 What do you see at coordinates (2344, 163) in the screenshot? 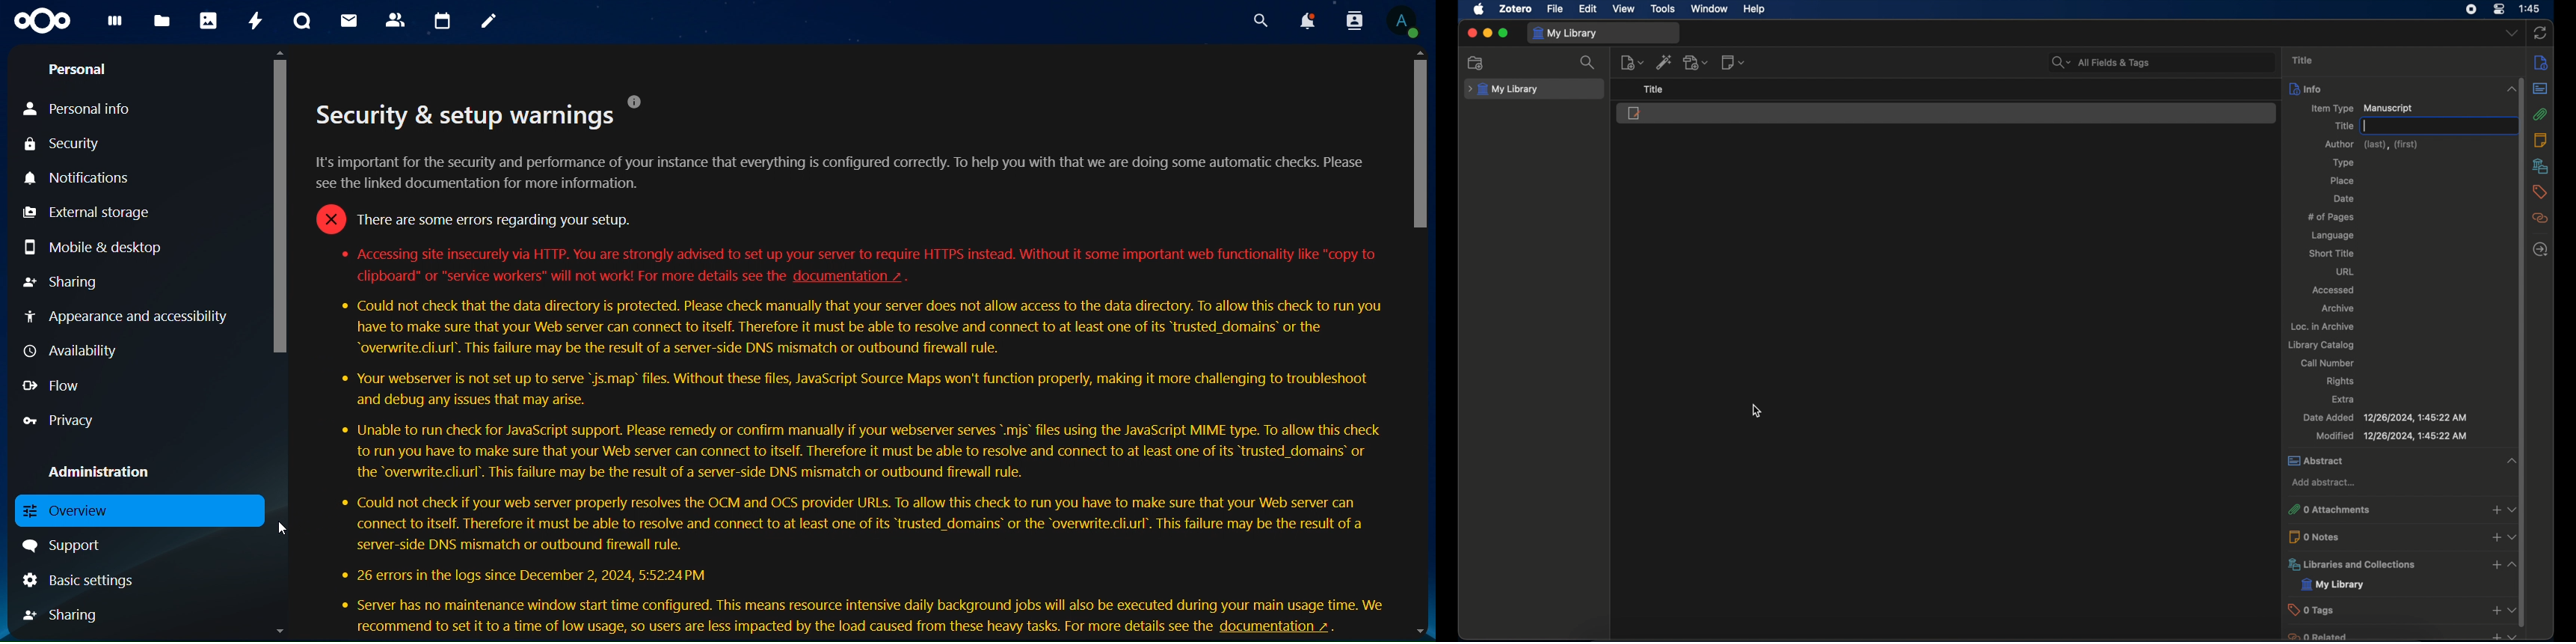
I see `type` at bounding box center [2344, 163].